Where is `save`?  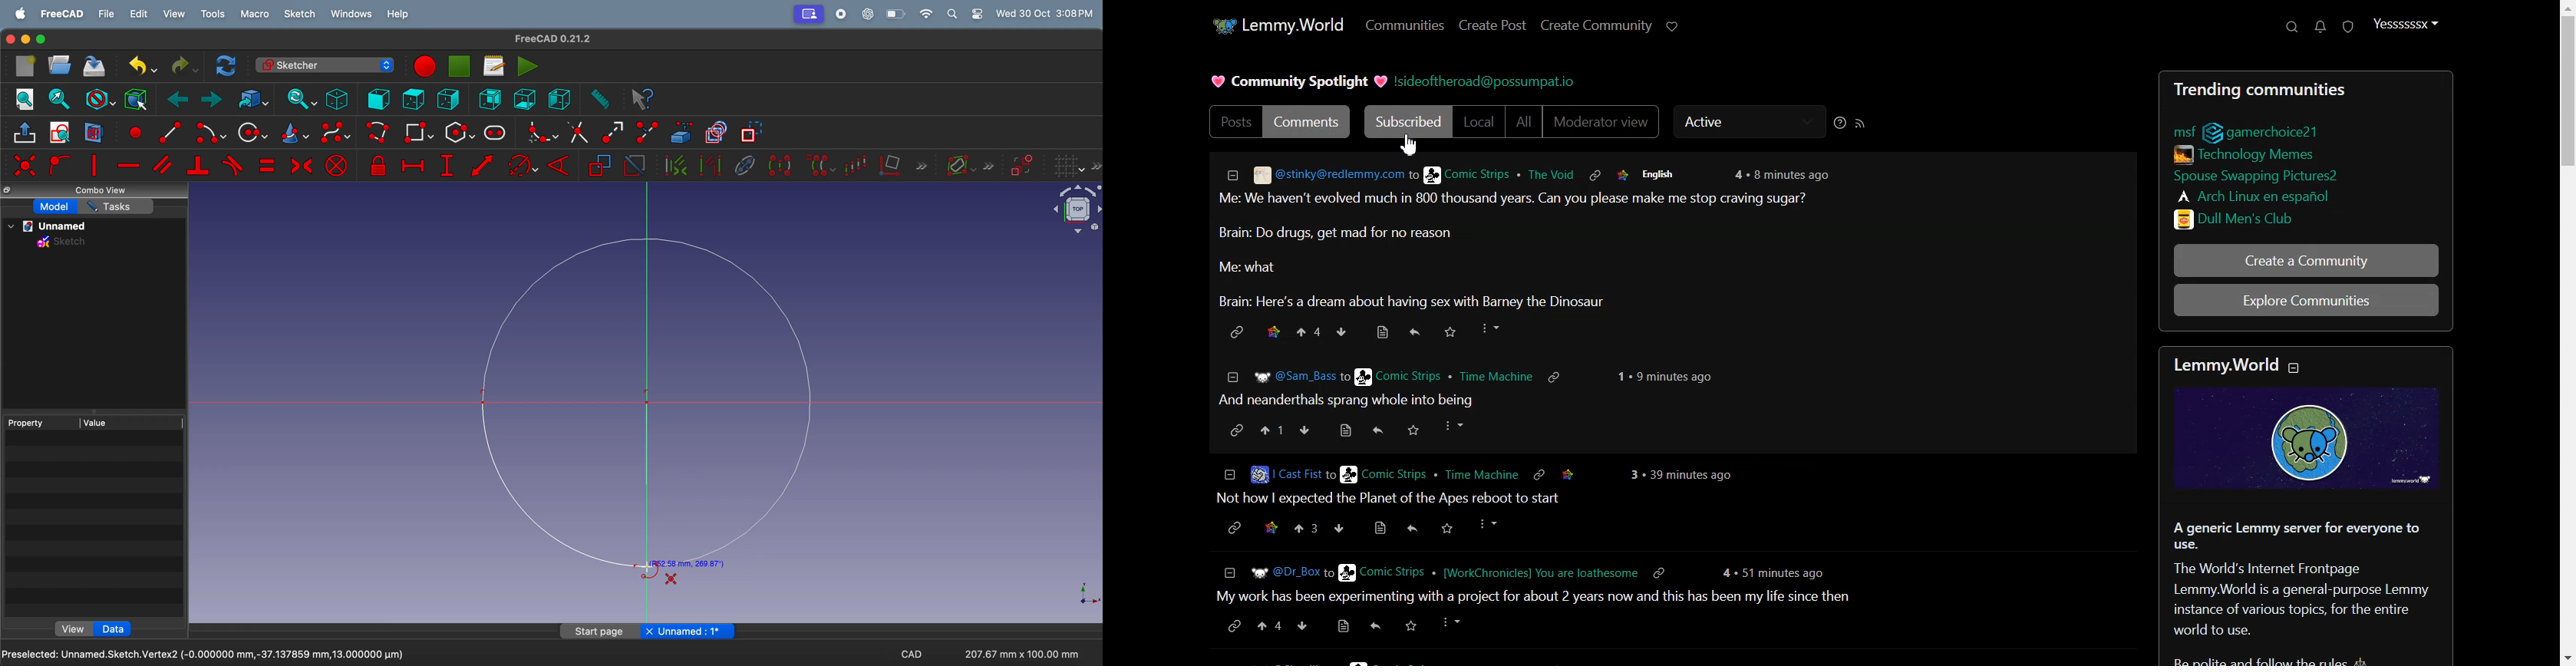
save is located at coordinates (95, 68).